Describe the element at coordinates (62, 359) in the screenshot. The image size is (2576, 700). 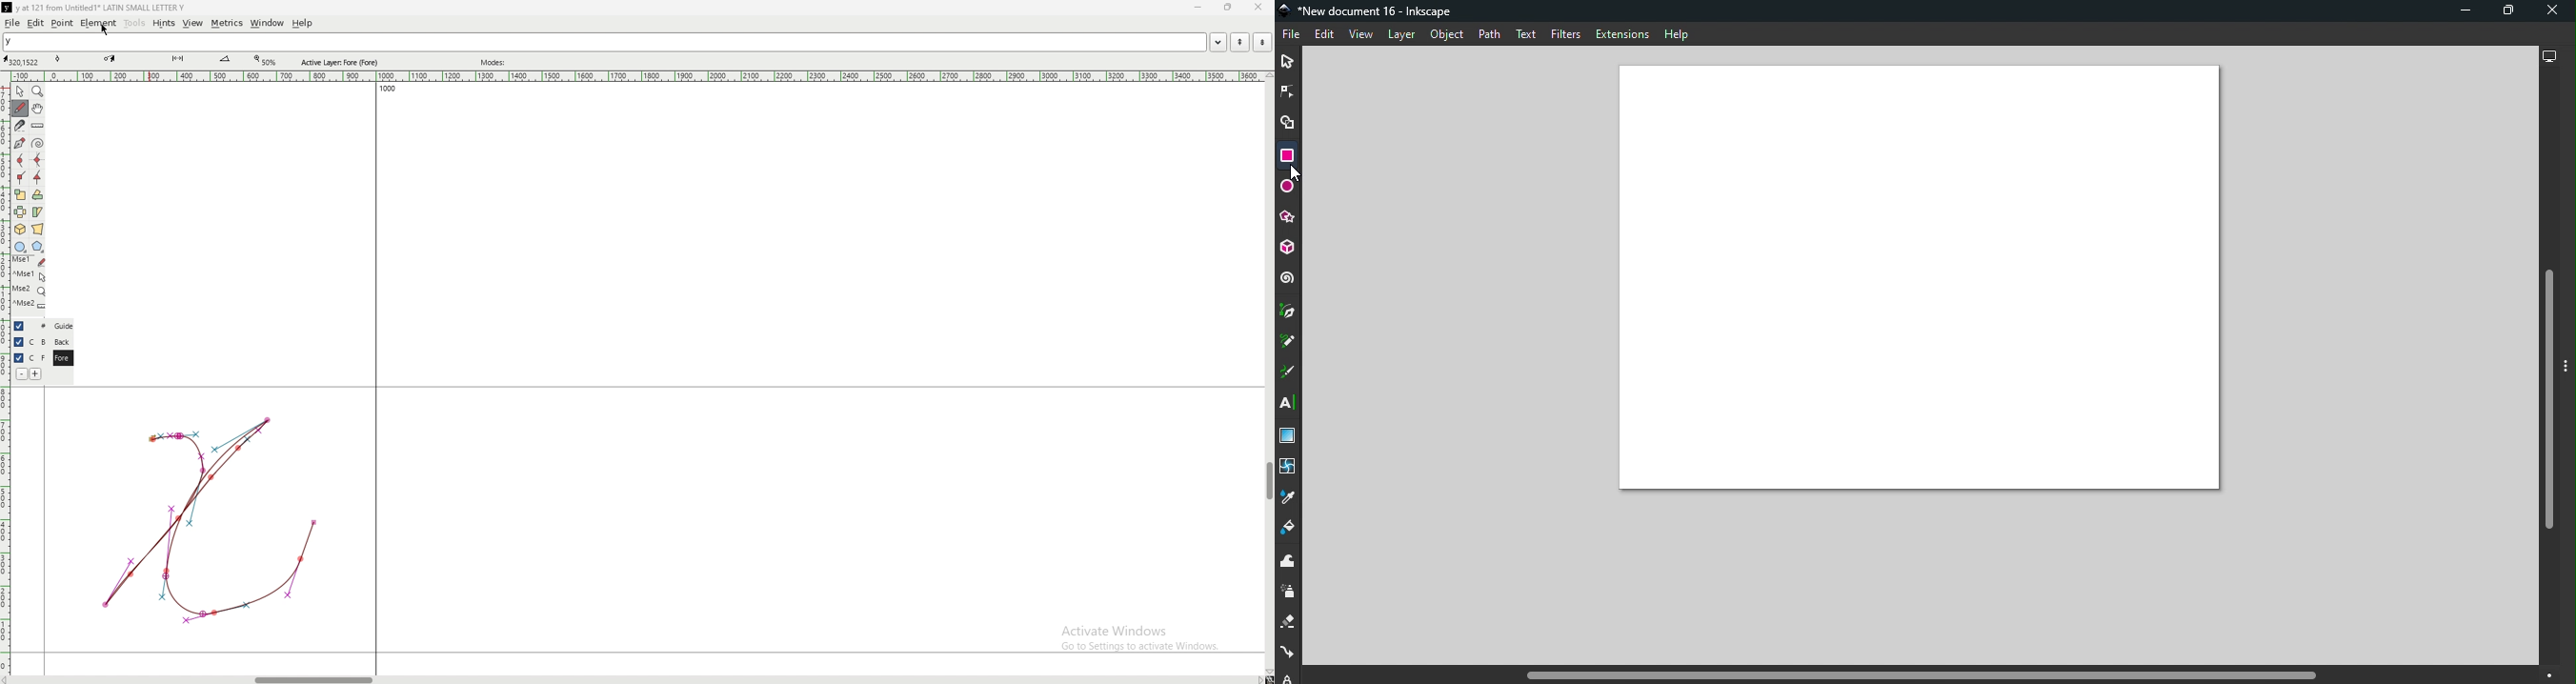
I see `fore` at that location.